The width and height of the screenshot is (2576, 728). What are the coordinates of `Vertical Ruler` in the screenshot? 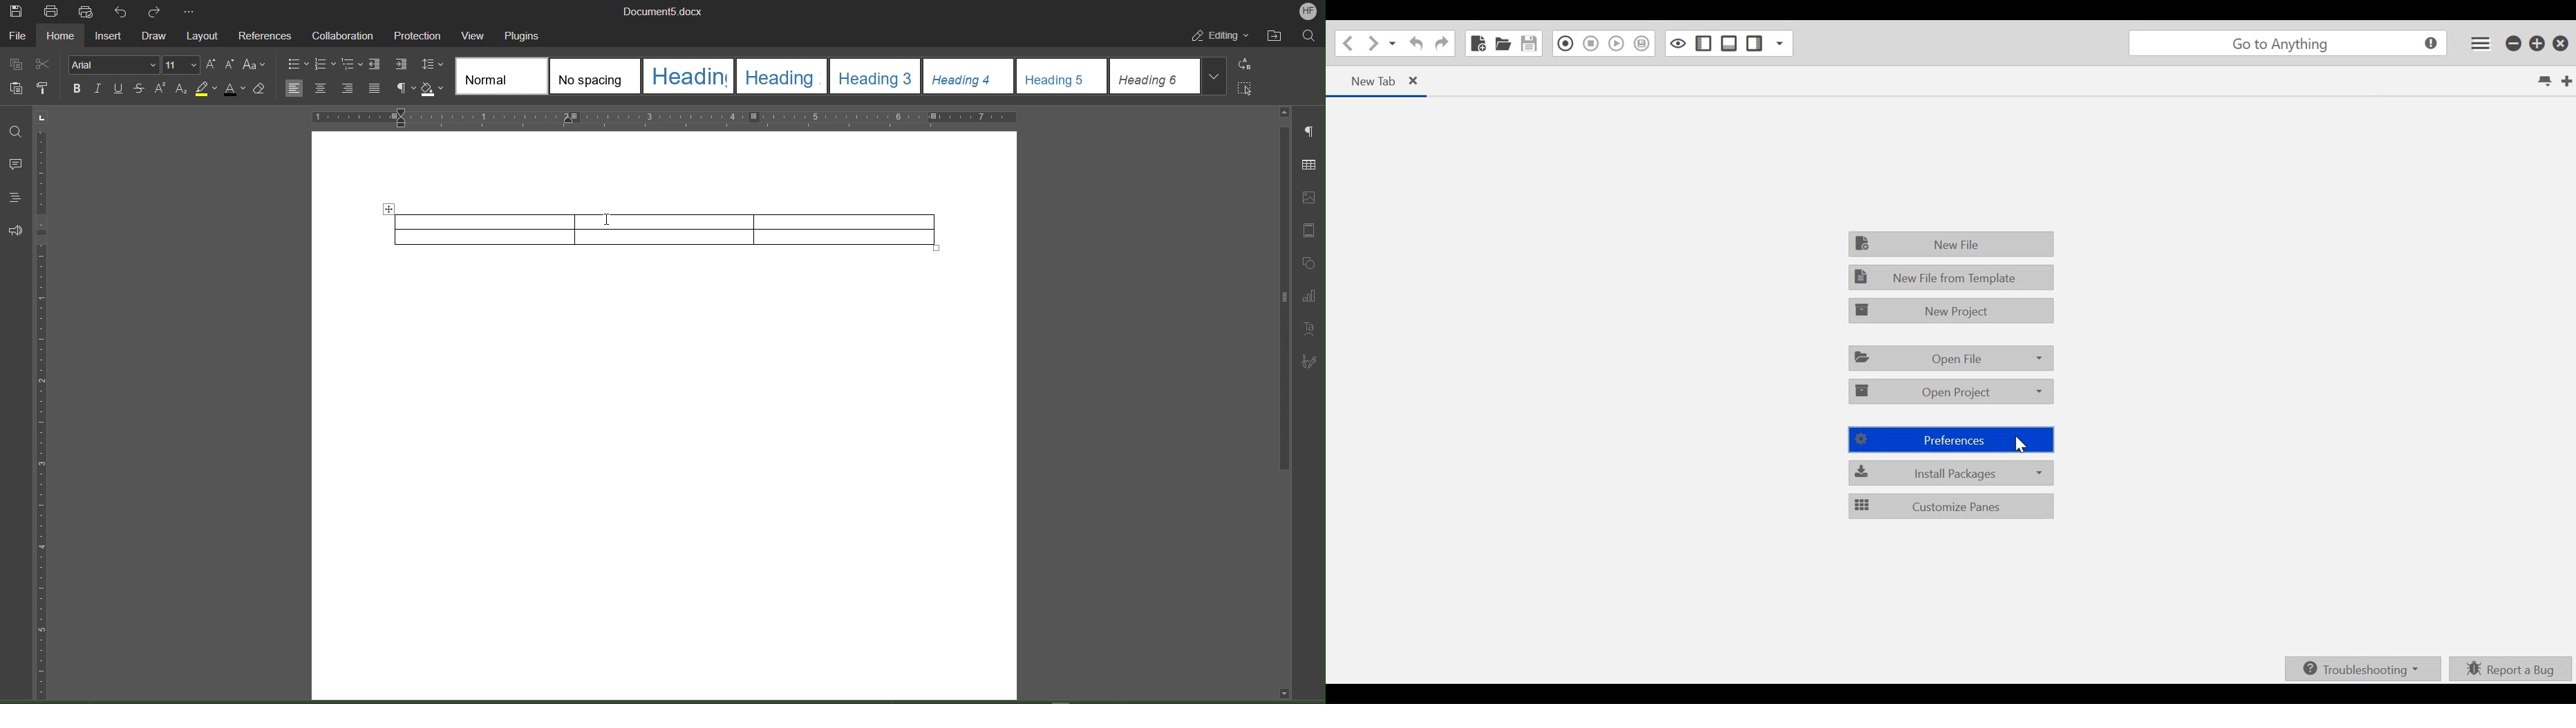 It's located at (44, 414).